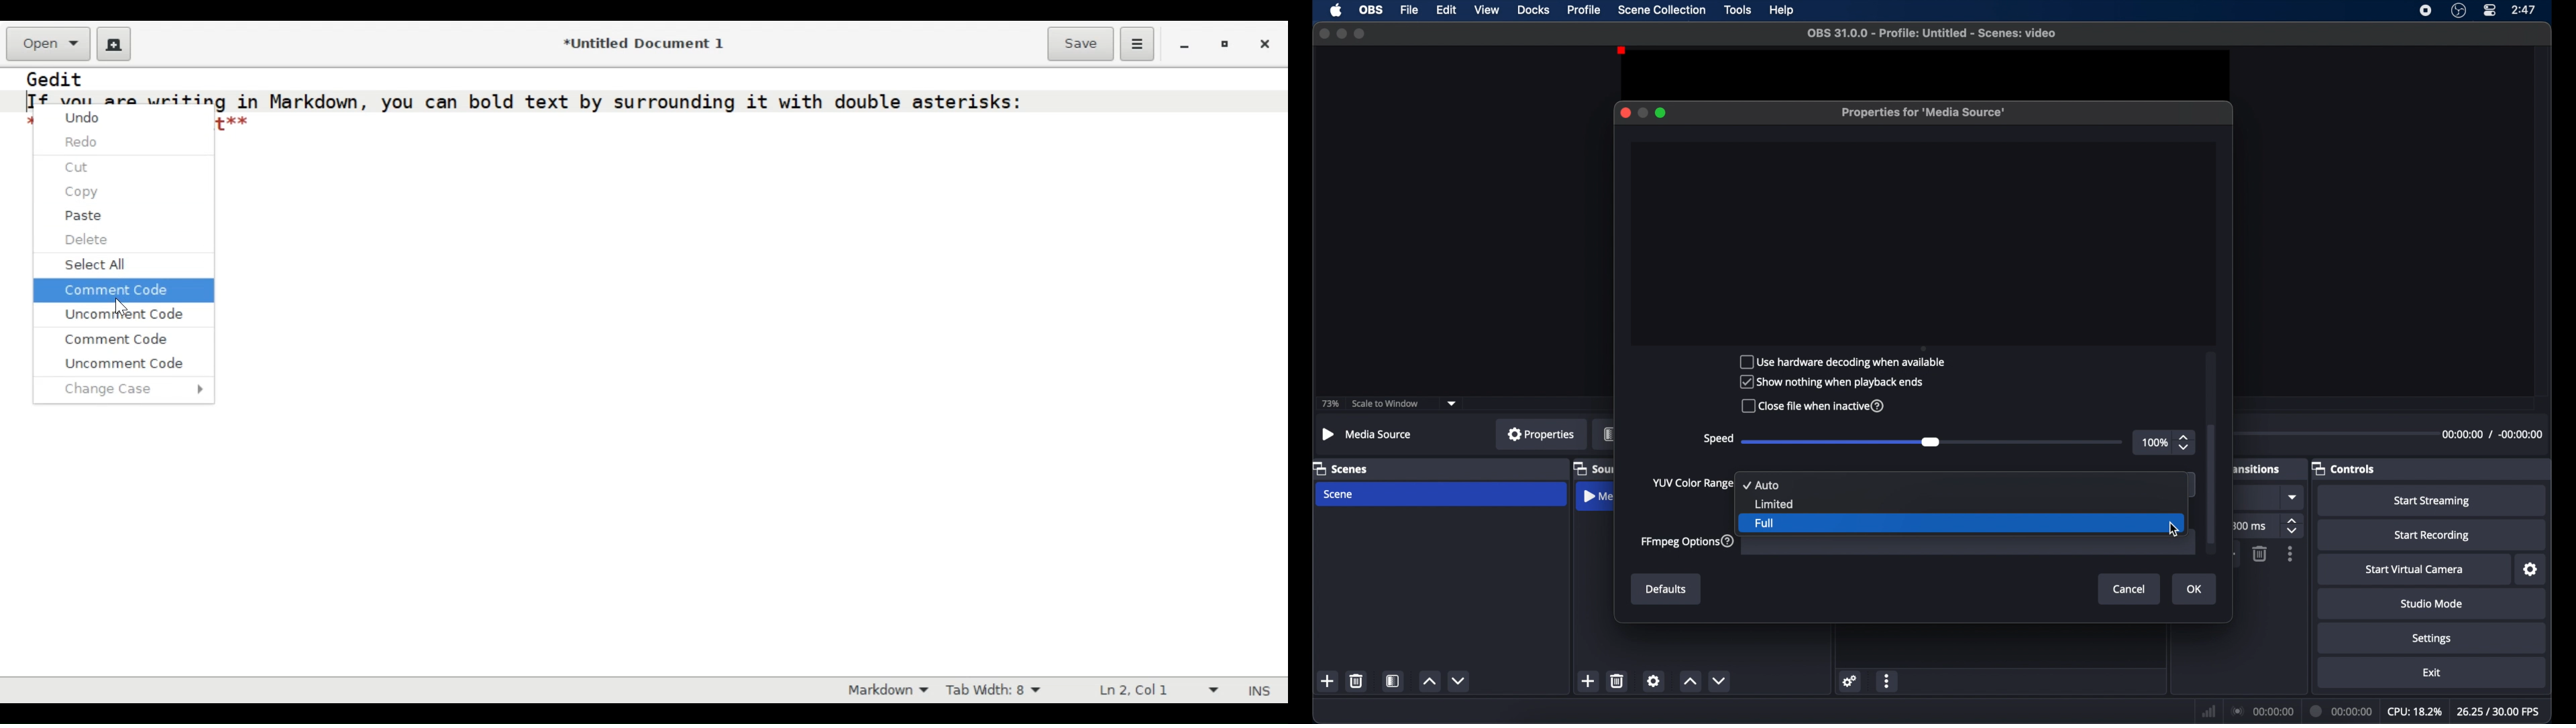 The height and width of the screenshot is (728, 2576). Describe the element at coordinates (1080, 42) in the screenshot. I see `Save` at that location.